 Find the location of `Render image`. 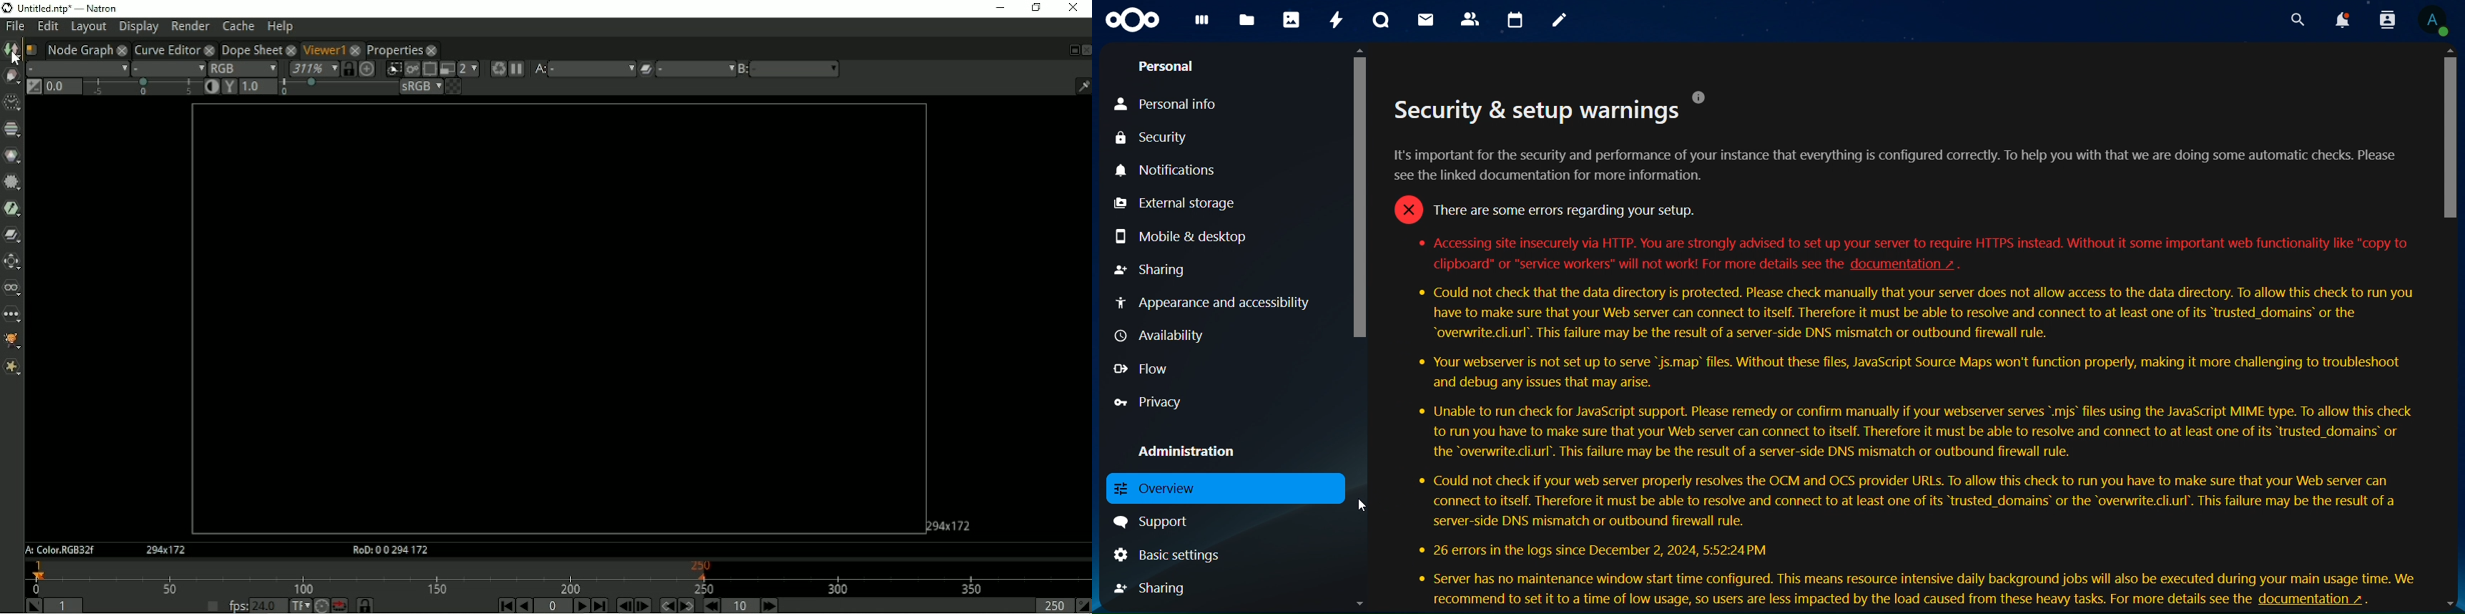

Render image is located at coordinates (411, 69).